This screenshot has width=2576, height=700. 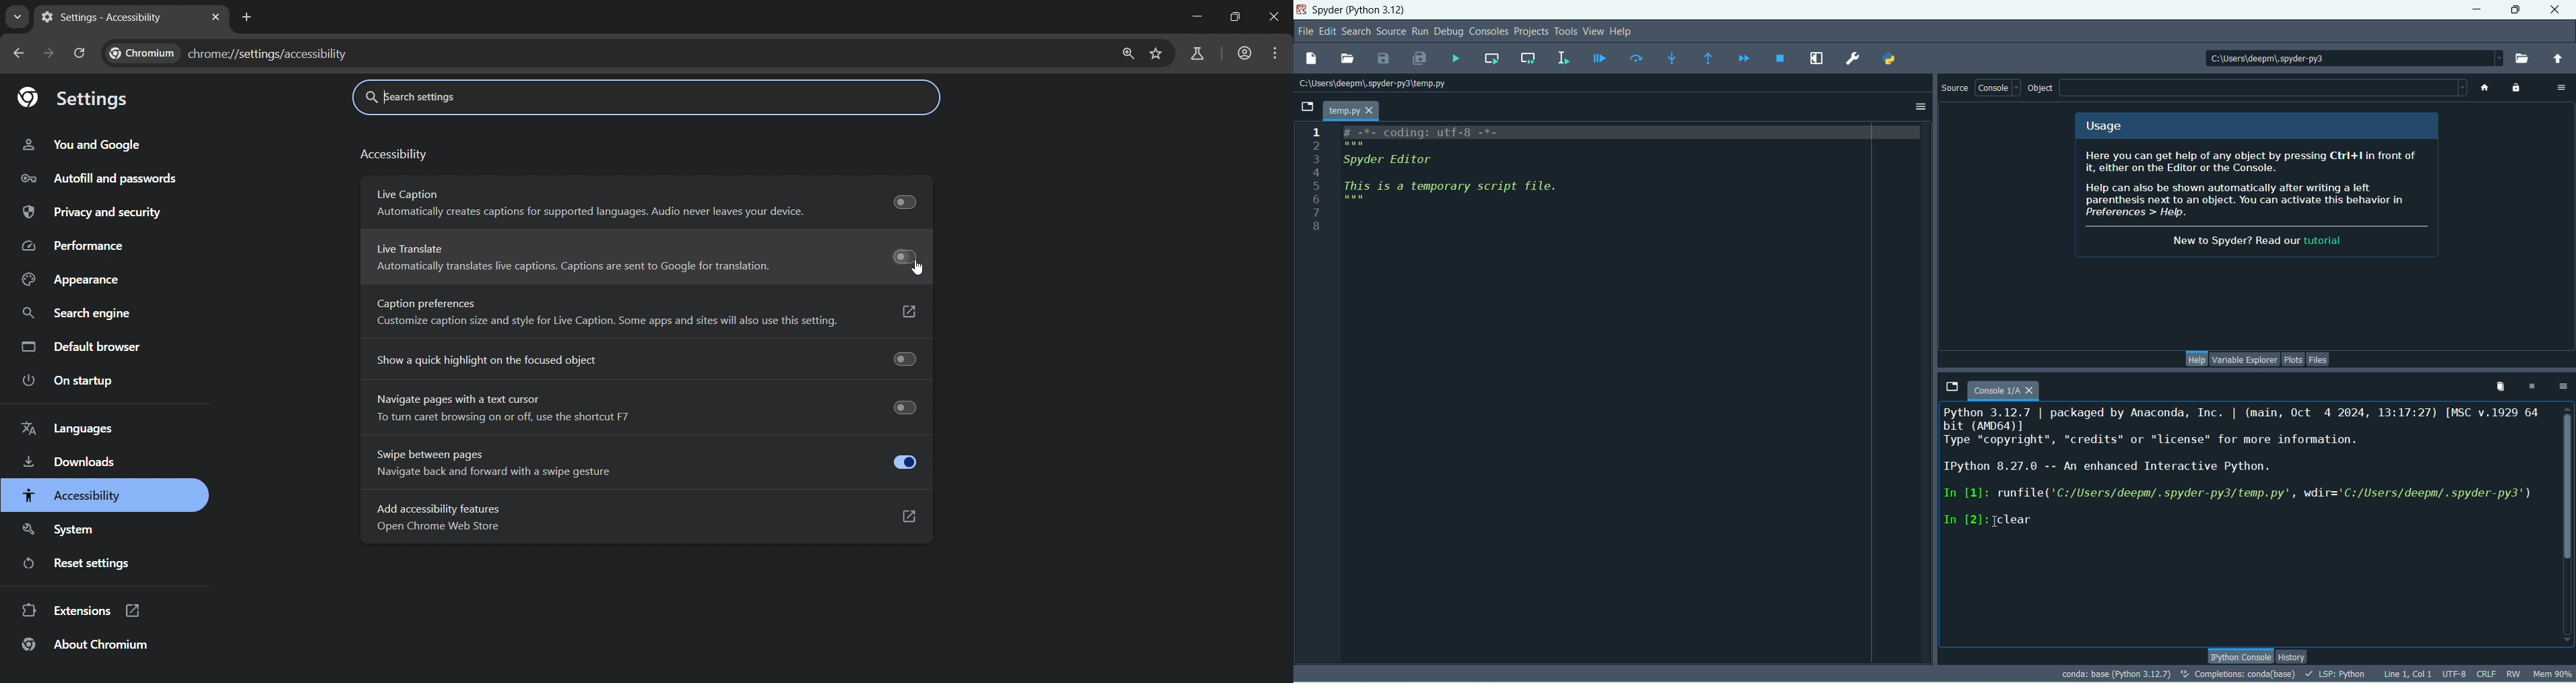 I want to click on run current line, so click(x=1636, y=59).